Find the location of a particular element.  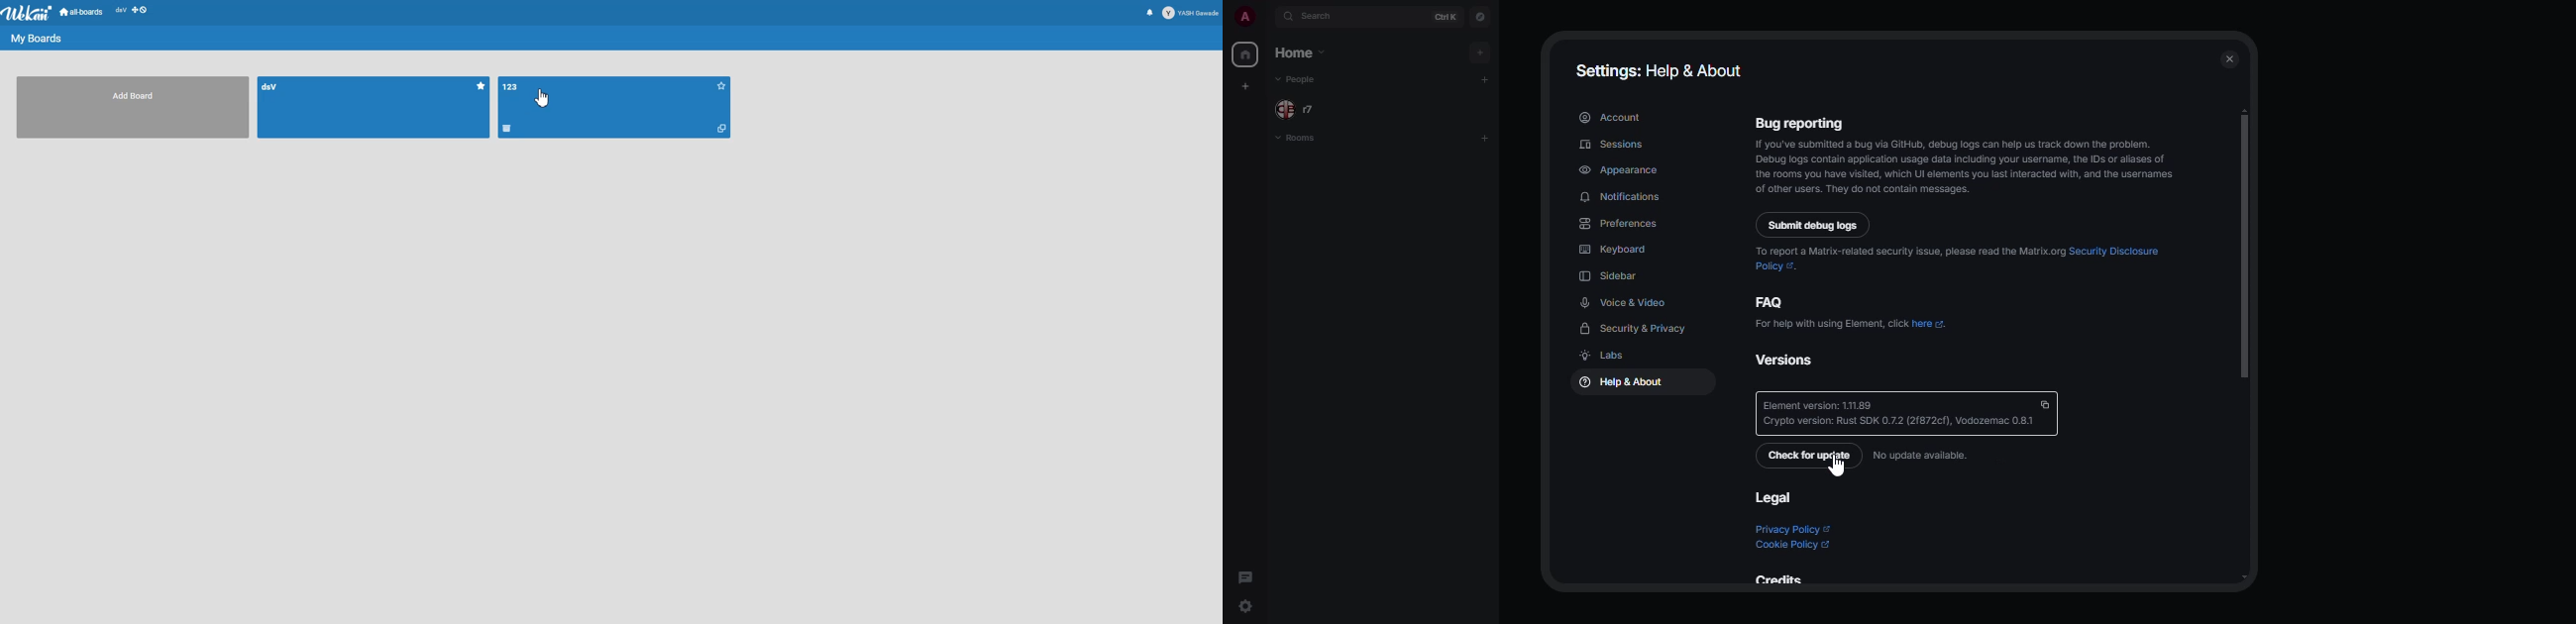

threads is located at coordinates (1245, 575).